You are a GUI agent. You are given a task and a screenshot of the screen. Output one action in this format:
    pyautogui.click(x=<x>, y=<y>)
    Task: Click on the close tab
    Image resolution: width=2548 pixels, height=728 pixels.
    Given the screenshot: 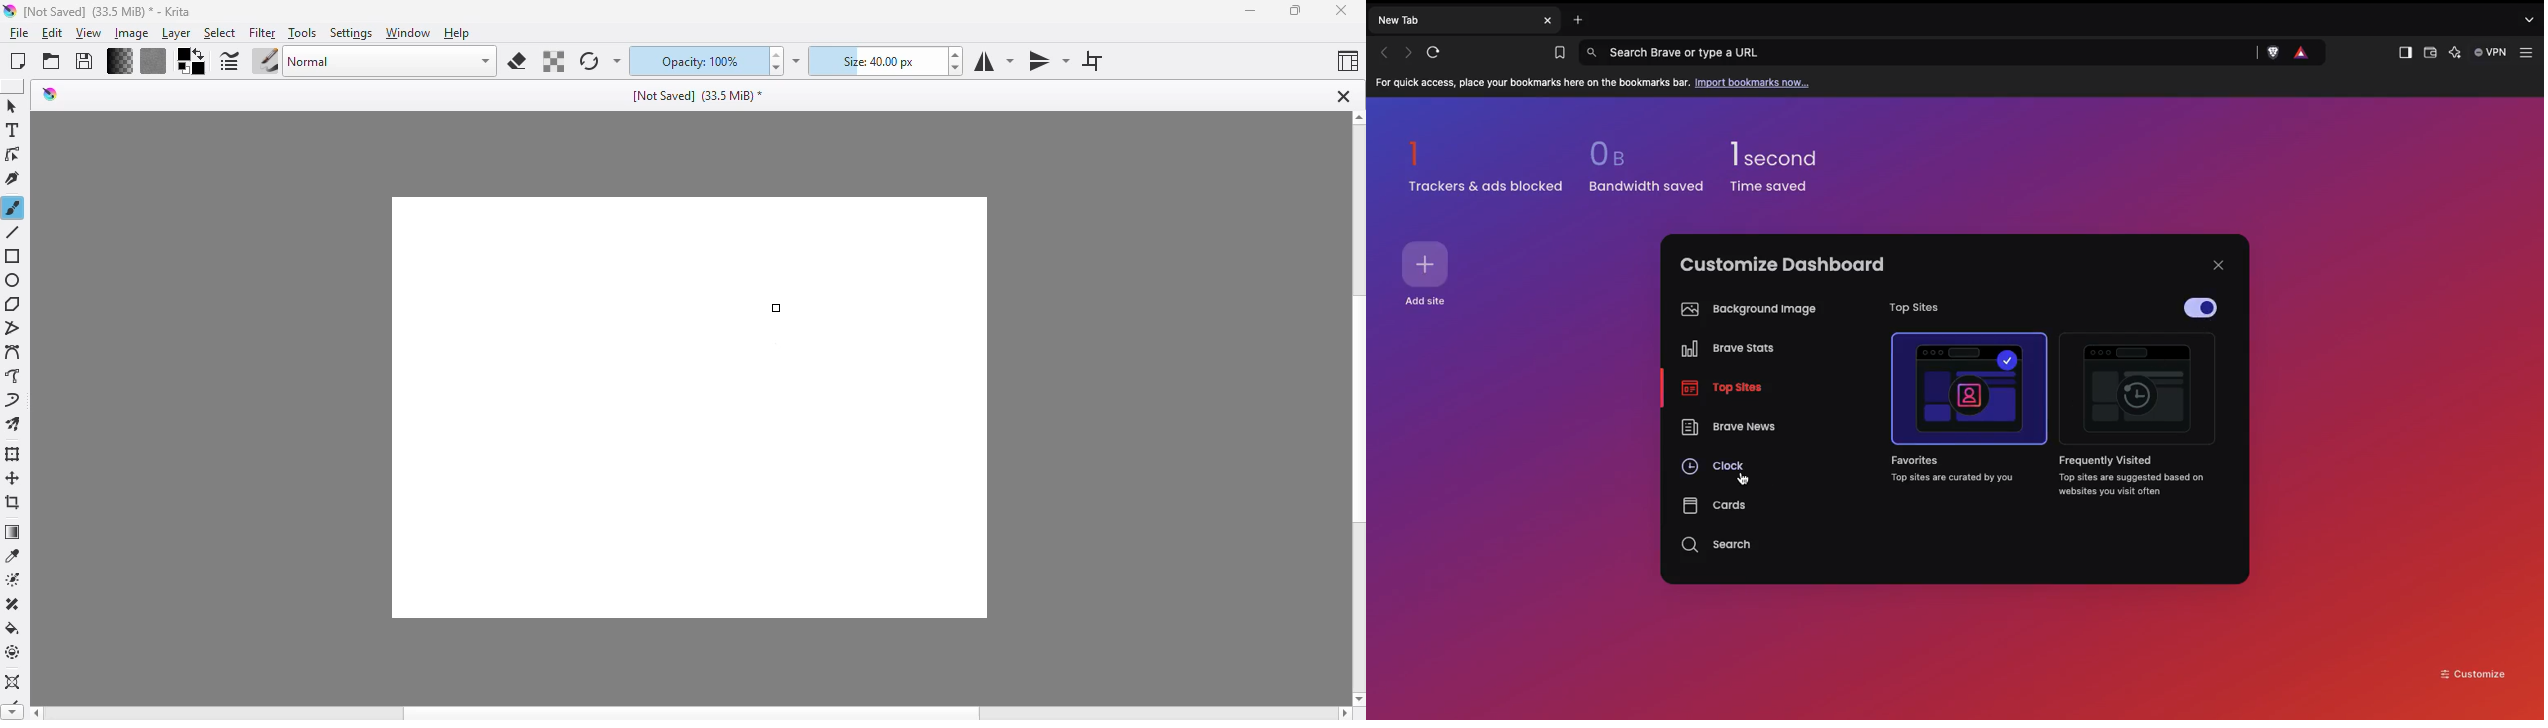 What is the action you would take?
    pyautogui.click(x=1343, y=96)
    